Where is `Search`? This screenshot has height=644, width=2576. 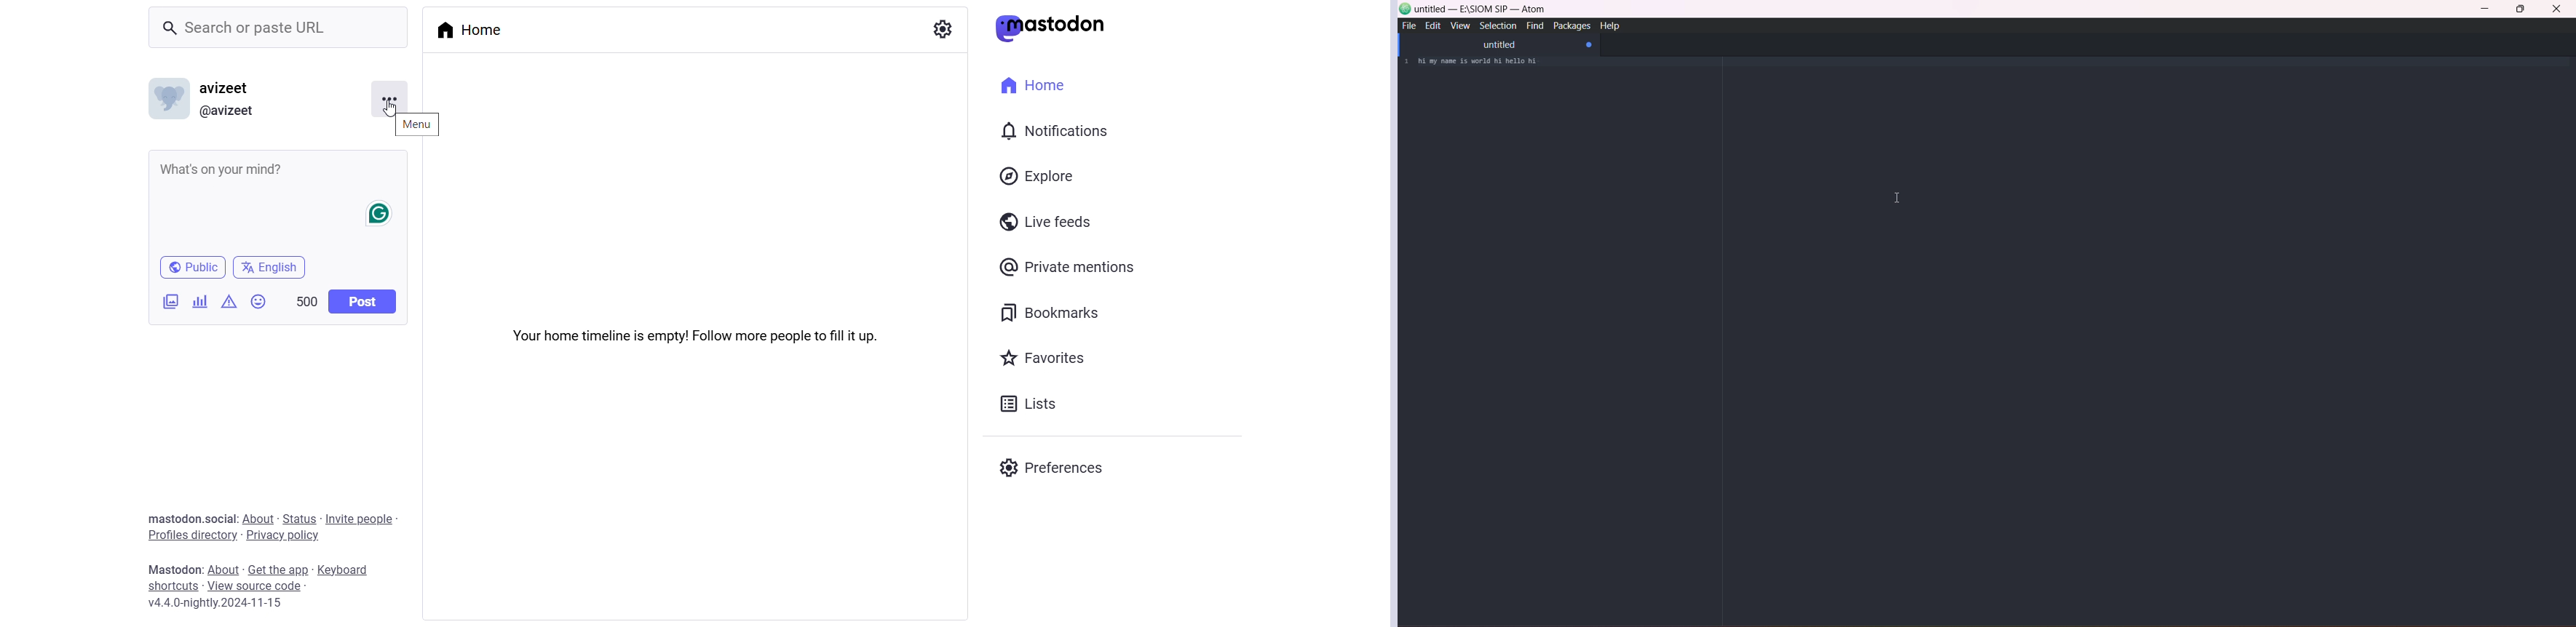
Search is located at coordinates (271, 28).